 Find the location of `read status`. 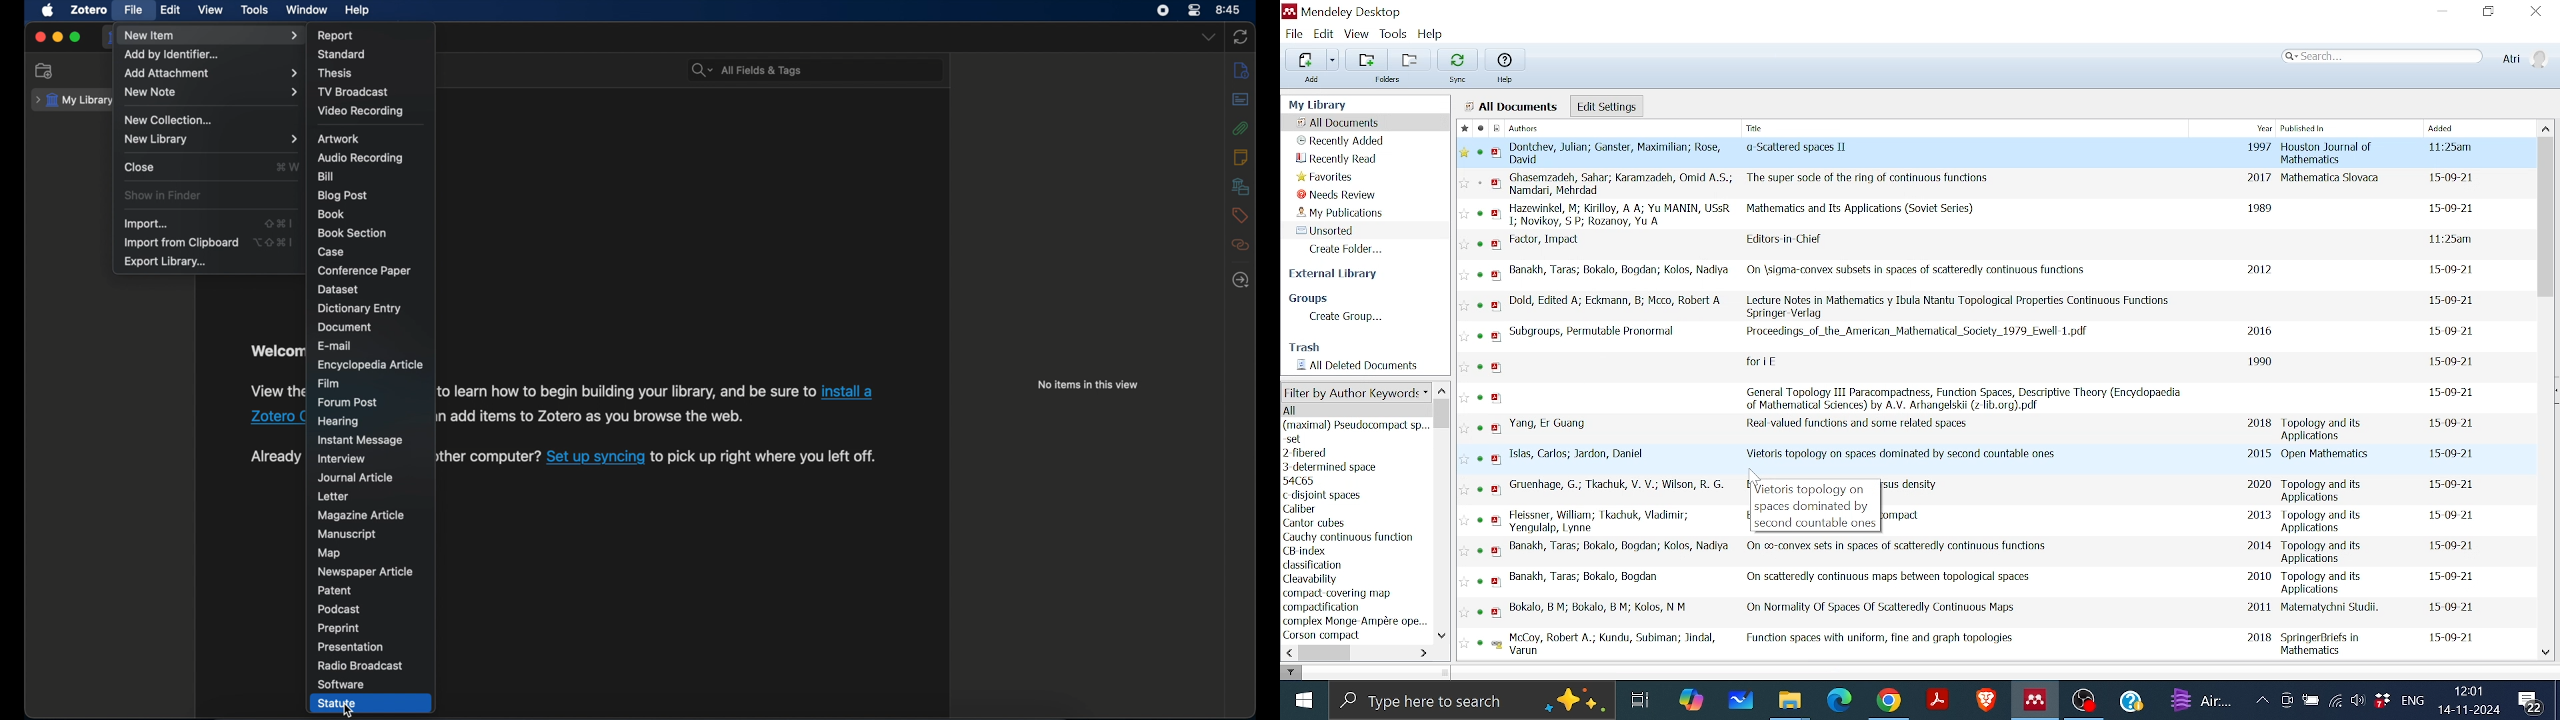

read status is located at coordinates (1480, 183).